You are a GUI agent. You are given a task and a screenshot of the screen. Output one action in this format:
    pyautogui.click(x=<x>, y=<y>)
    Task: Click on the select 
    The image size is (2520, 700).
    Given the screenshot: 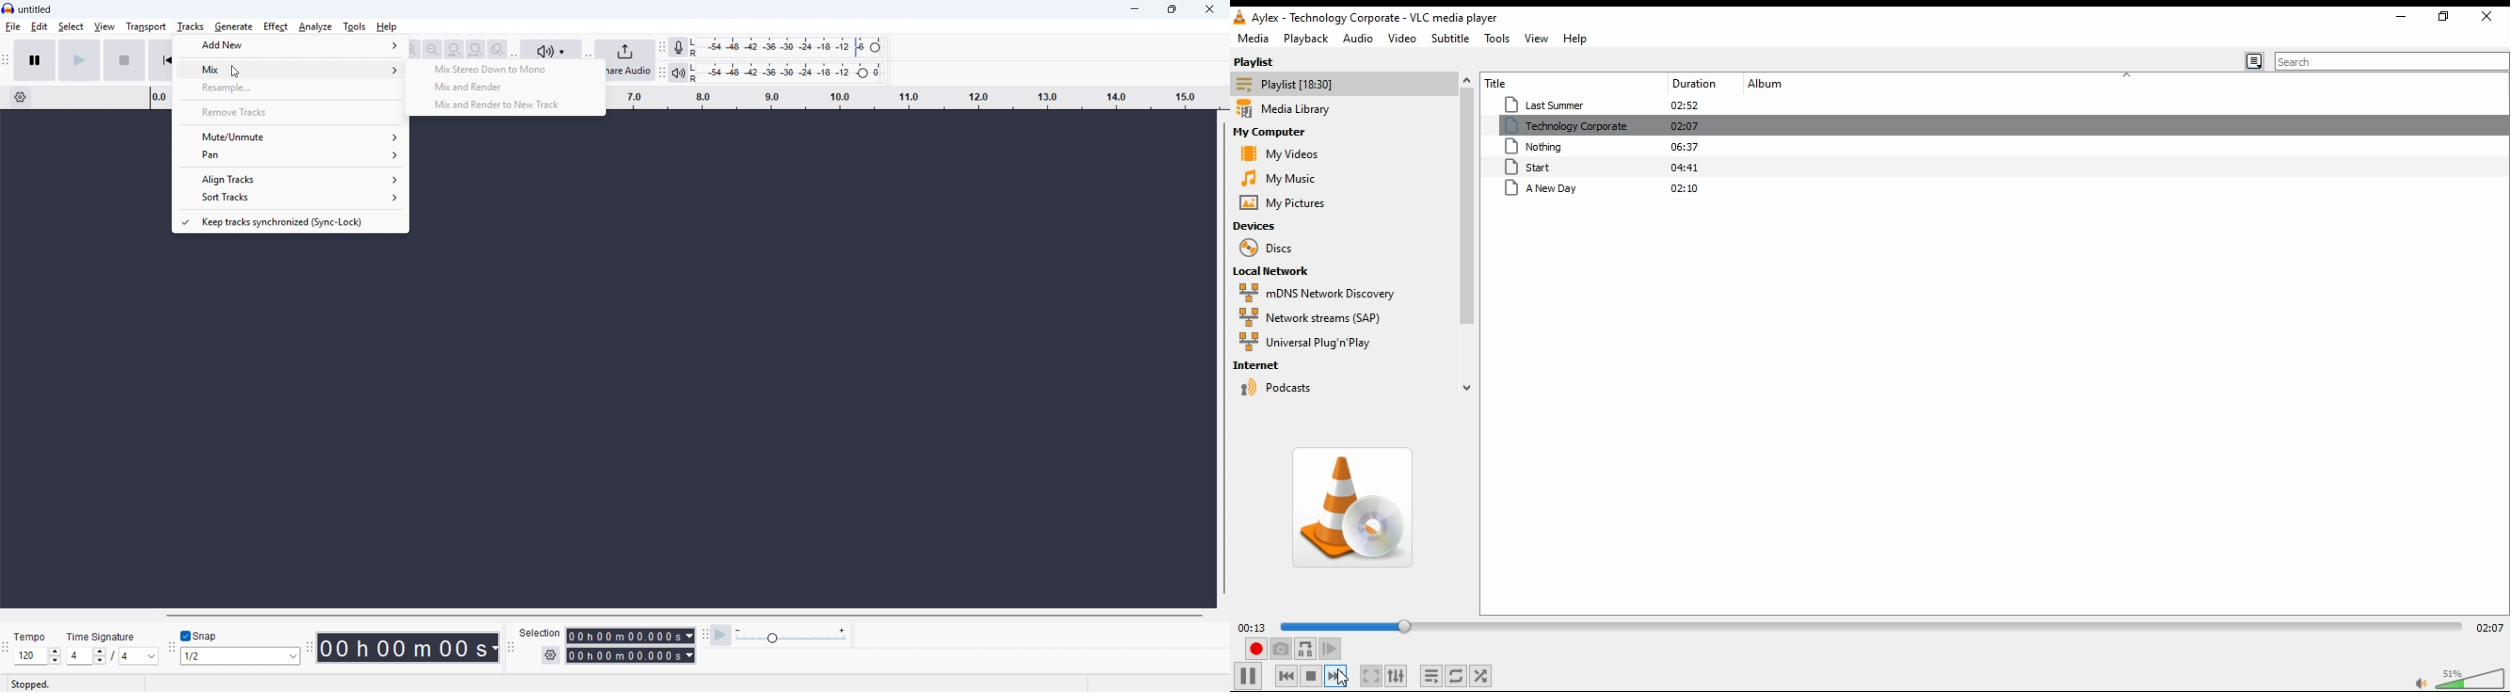 What is the action you would take?
    pyautogui.click(x=71, y=27)
    